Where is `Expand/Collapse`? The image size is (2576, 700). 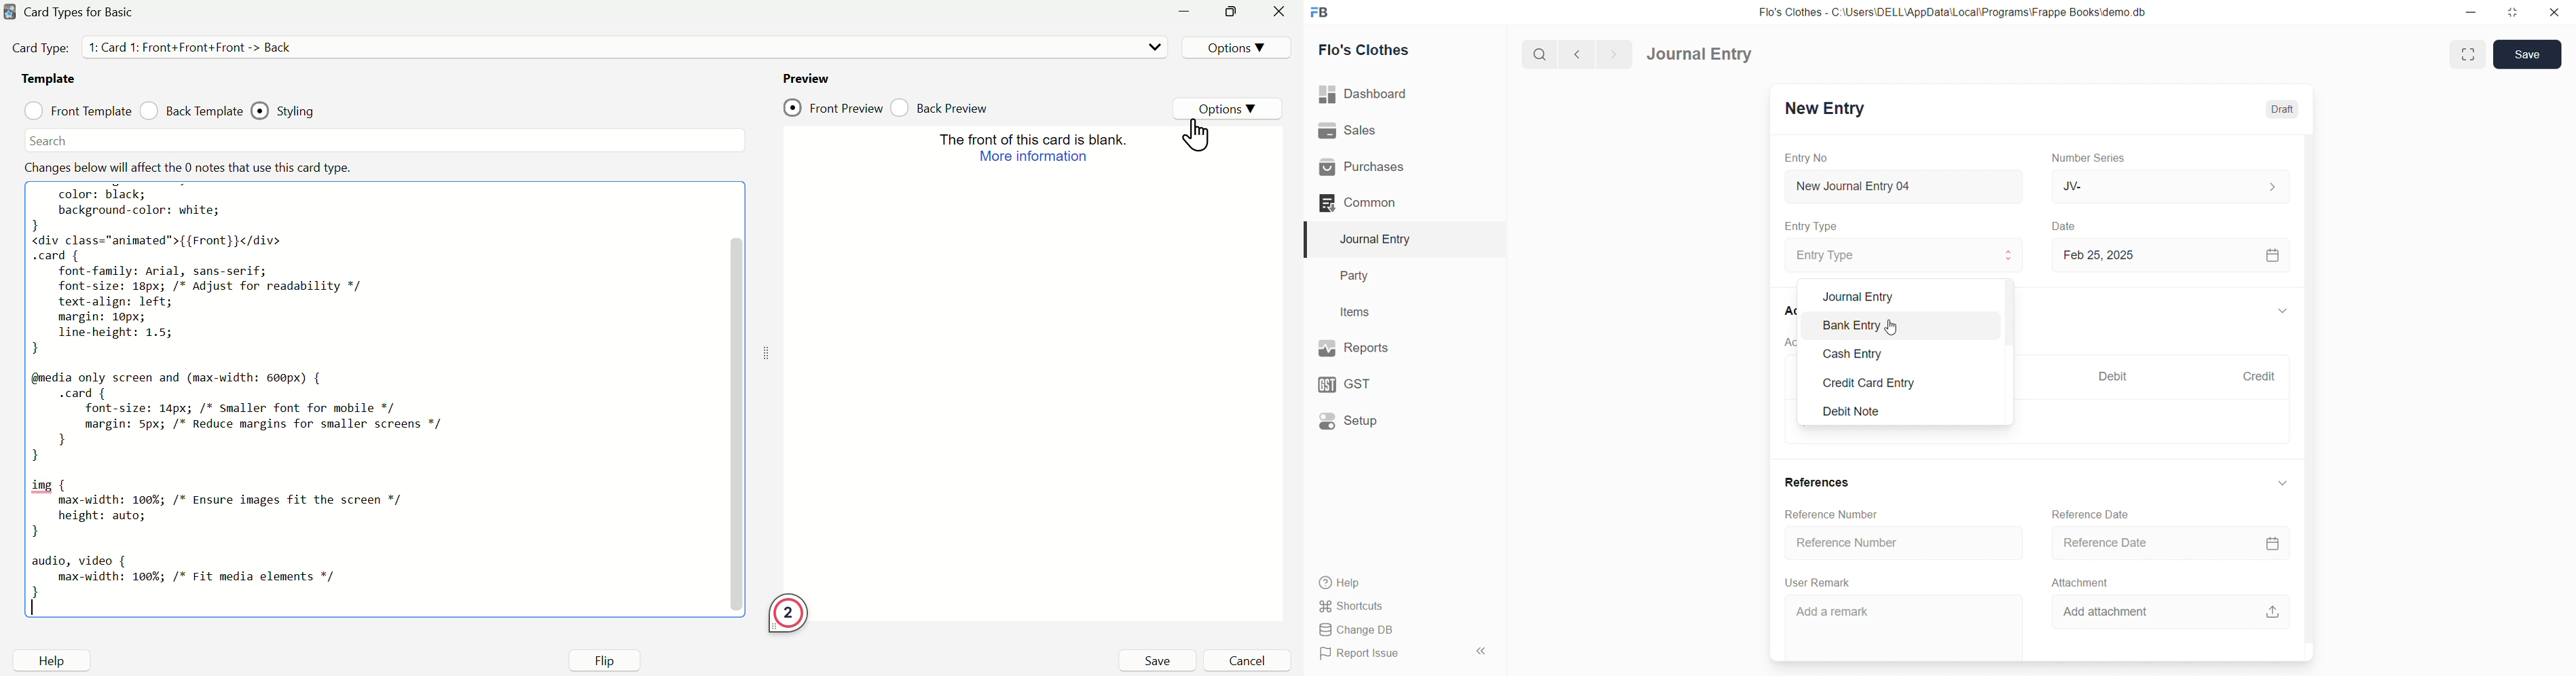 Expand/Collapse is located at coordinates (2283, 312).